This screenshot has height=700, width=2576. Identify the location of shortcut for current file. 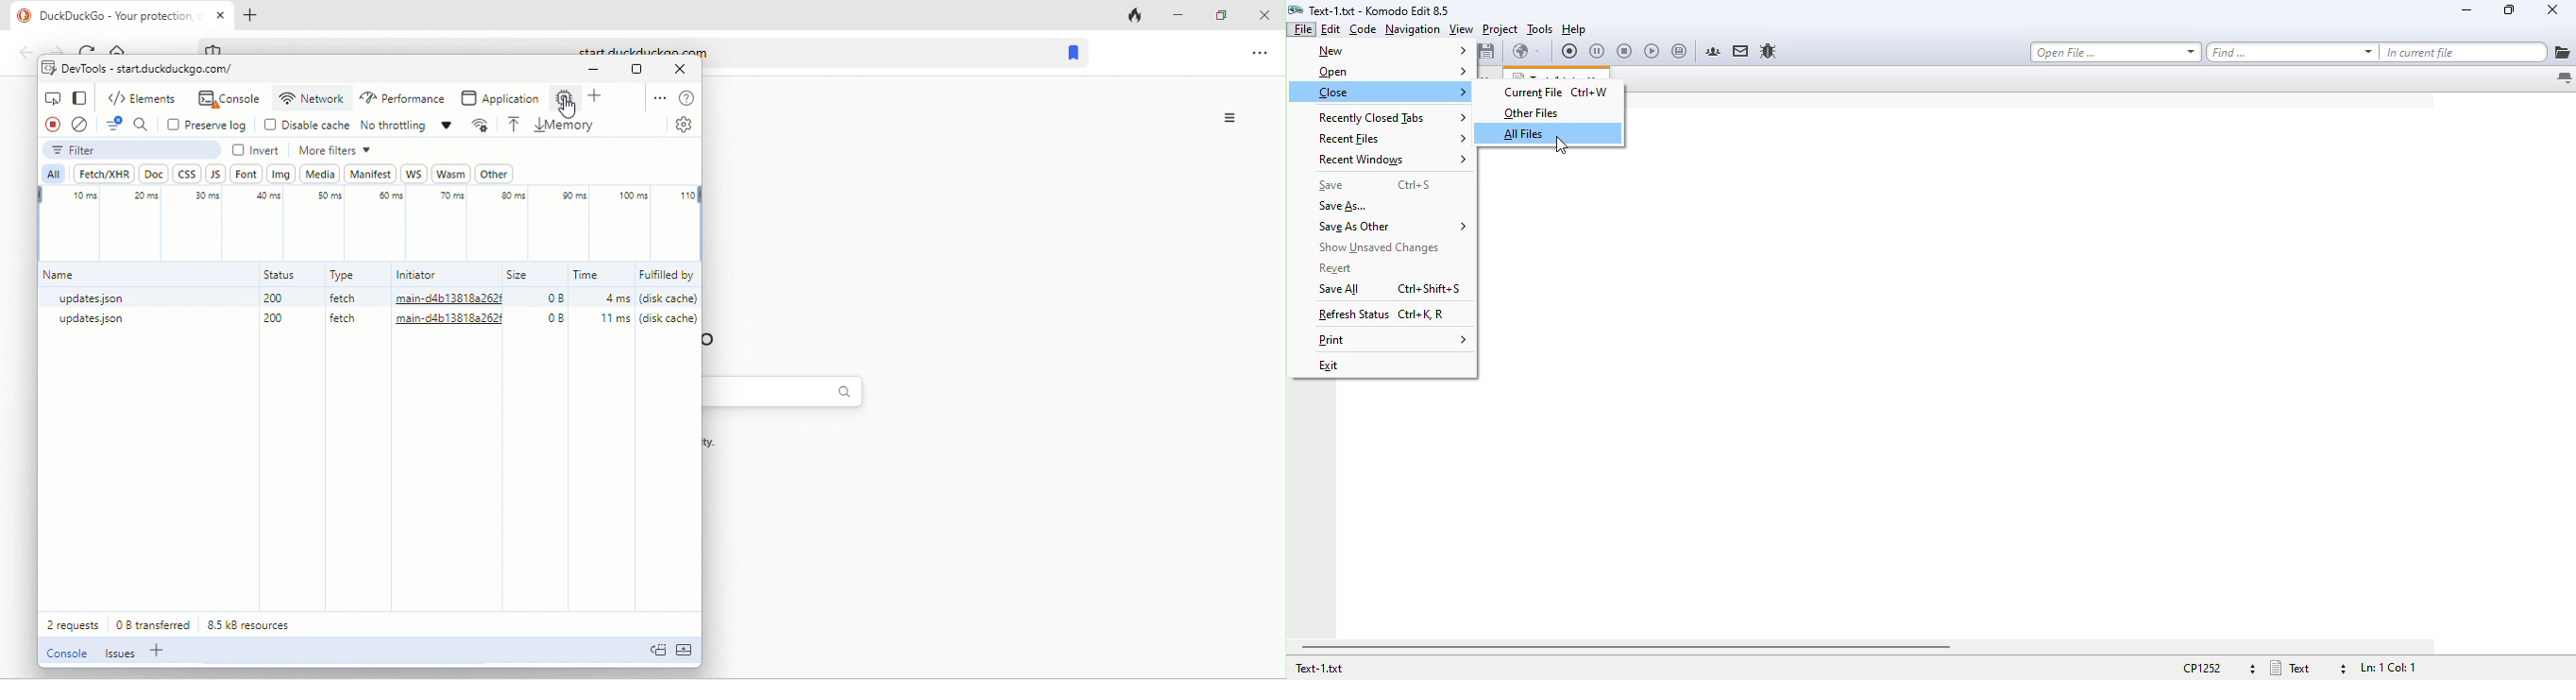
(1590, 92).